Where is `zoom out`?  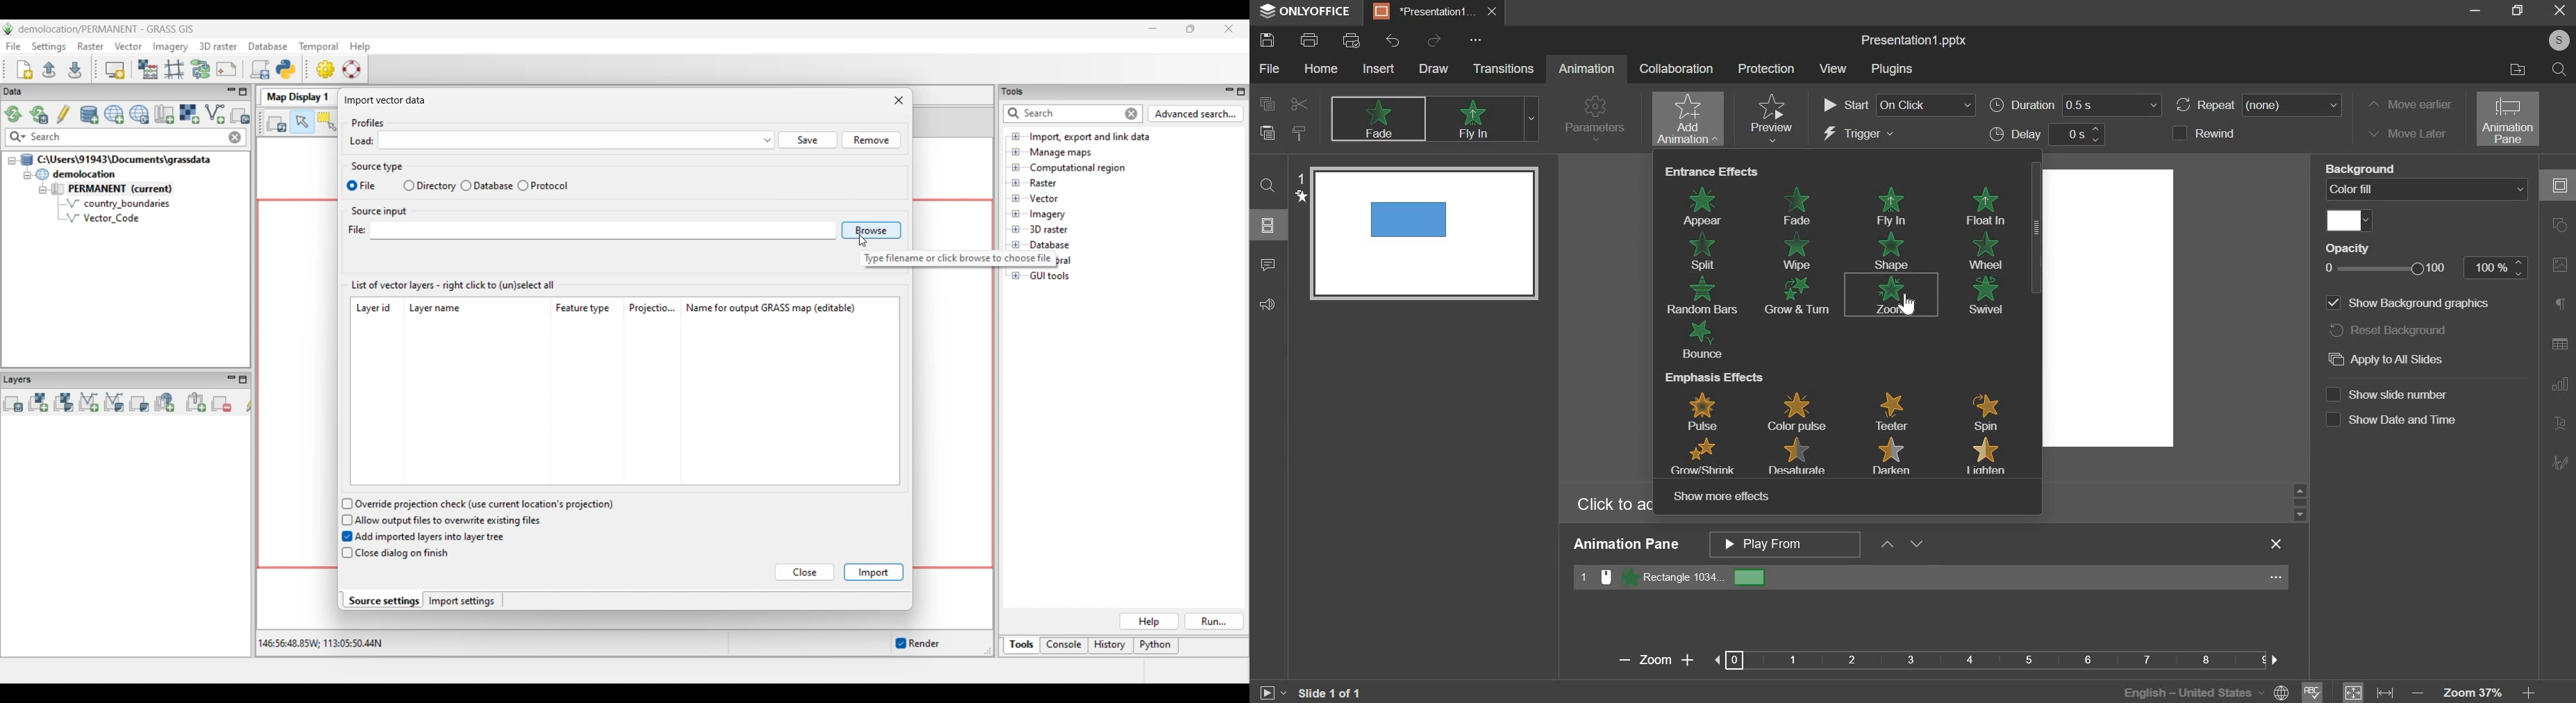
zoom out is located at coordinates (2418, 690).